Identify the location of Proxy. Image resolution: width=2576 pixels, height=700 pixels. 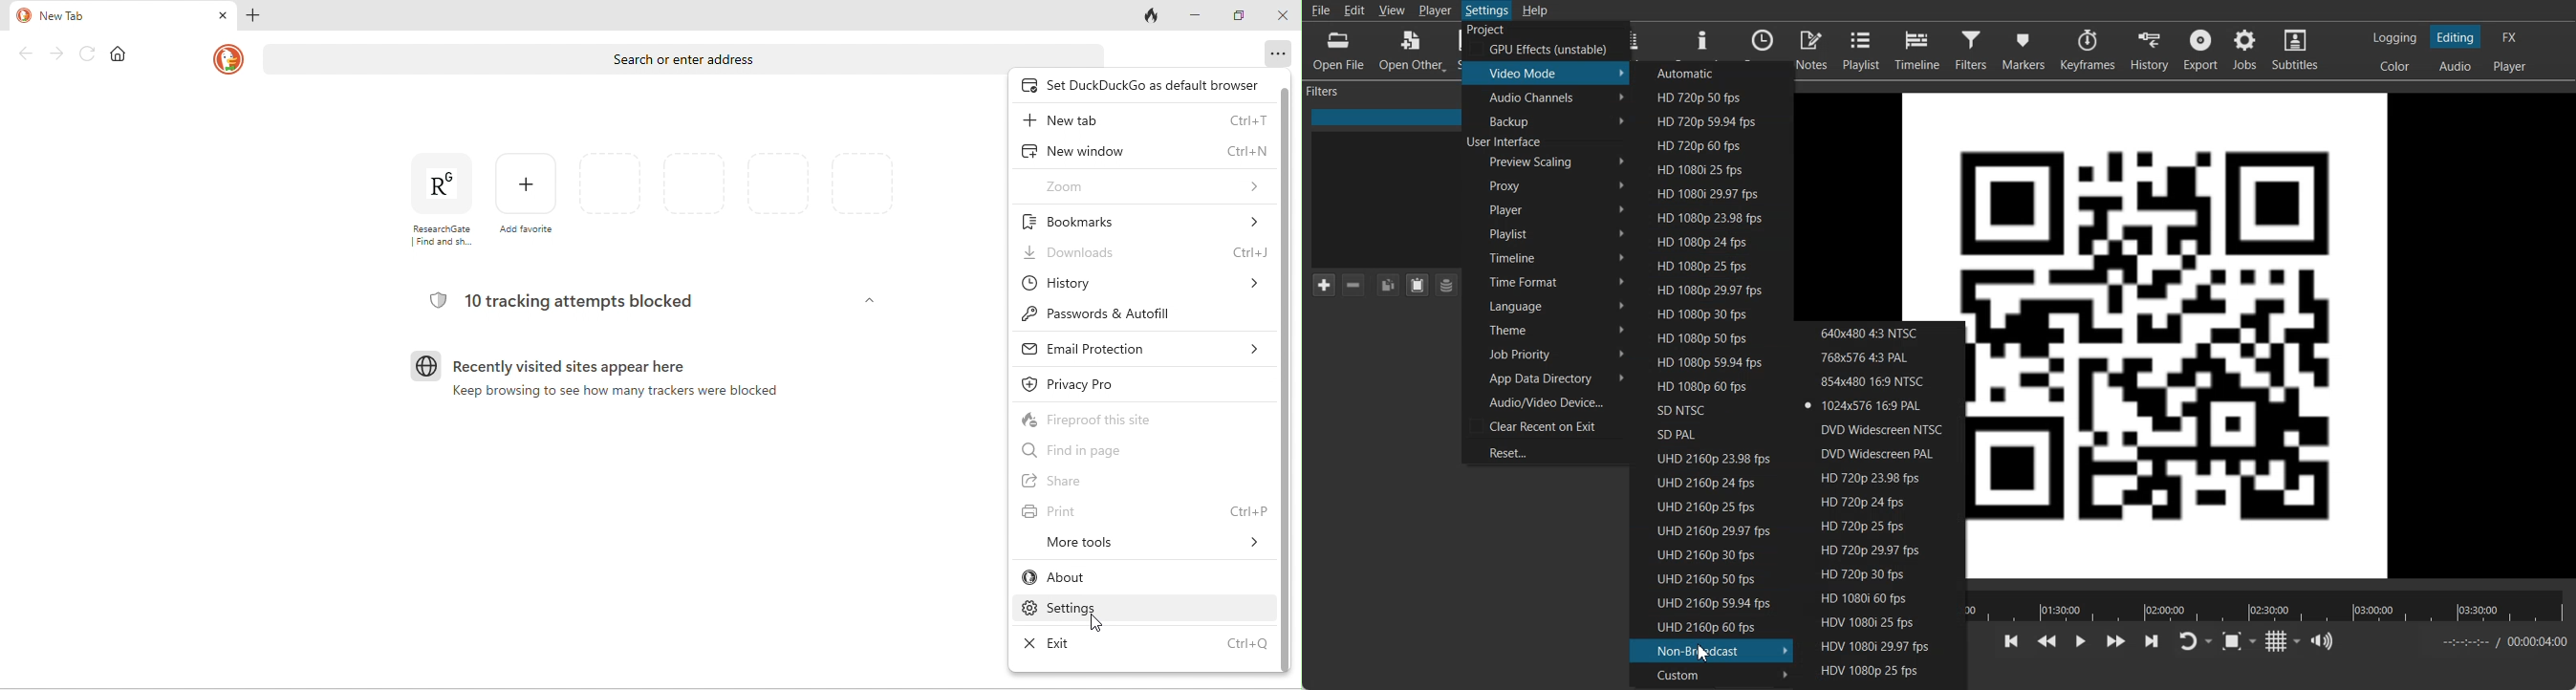
(1547, 185).